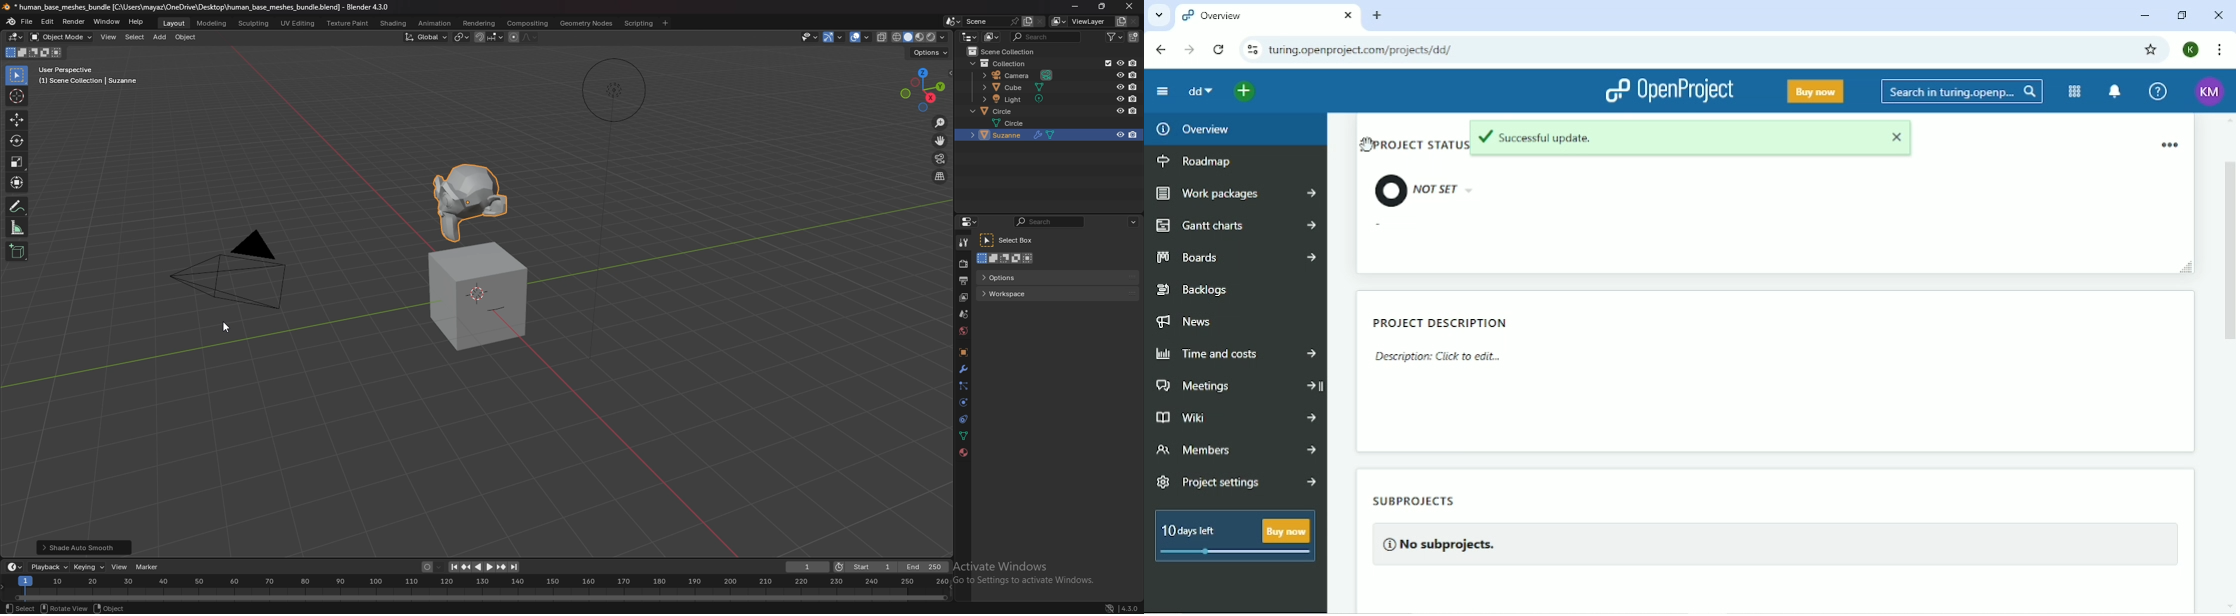  Describe the element at coordinates (941, 123) in the screenshot. I see `zoom` at that location.